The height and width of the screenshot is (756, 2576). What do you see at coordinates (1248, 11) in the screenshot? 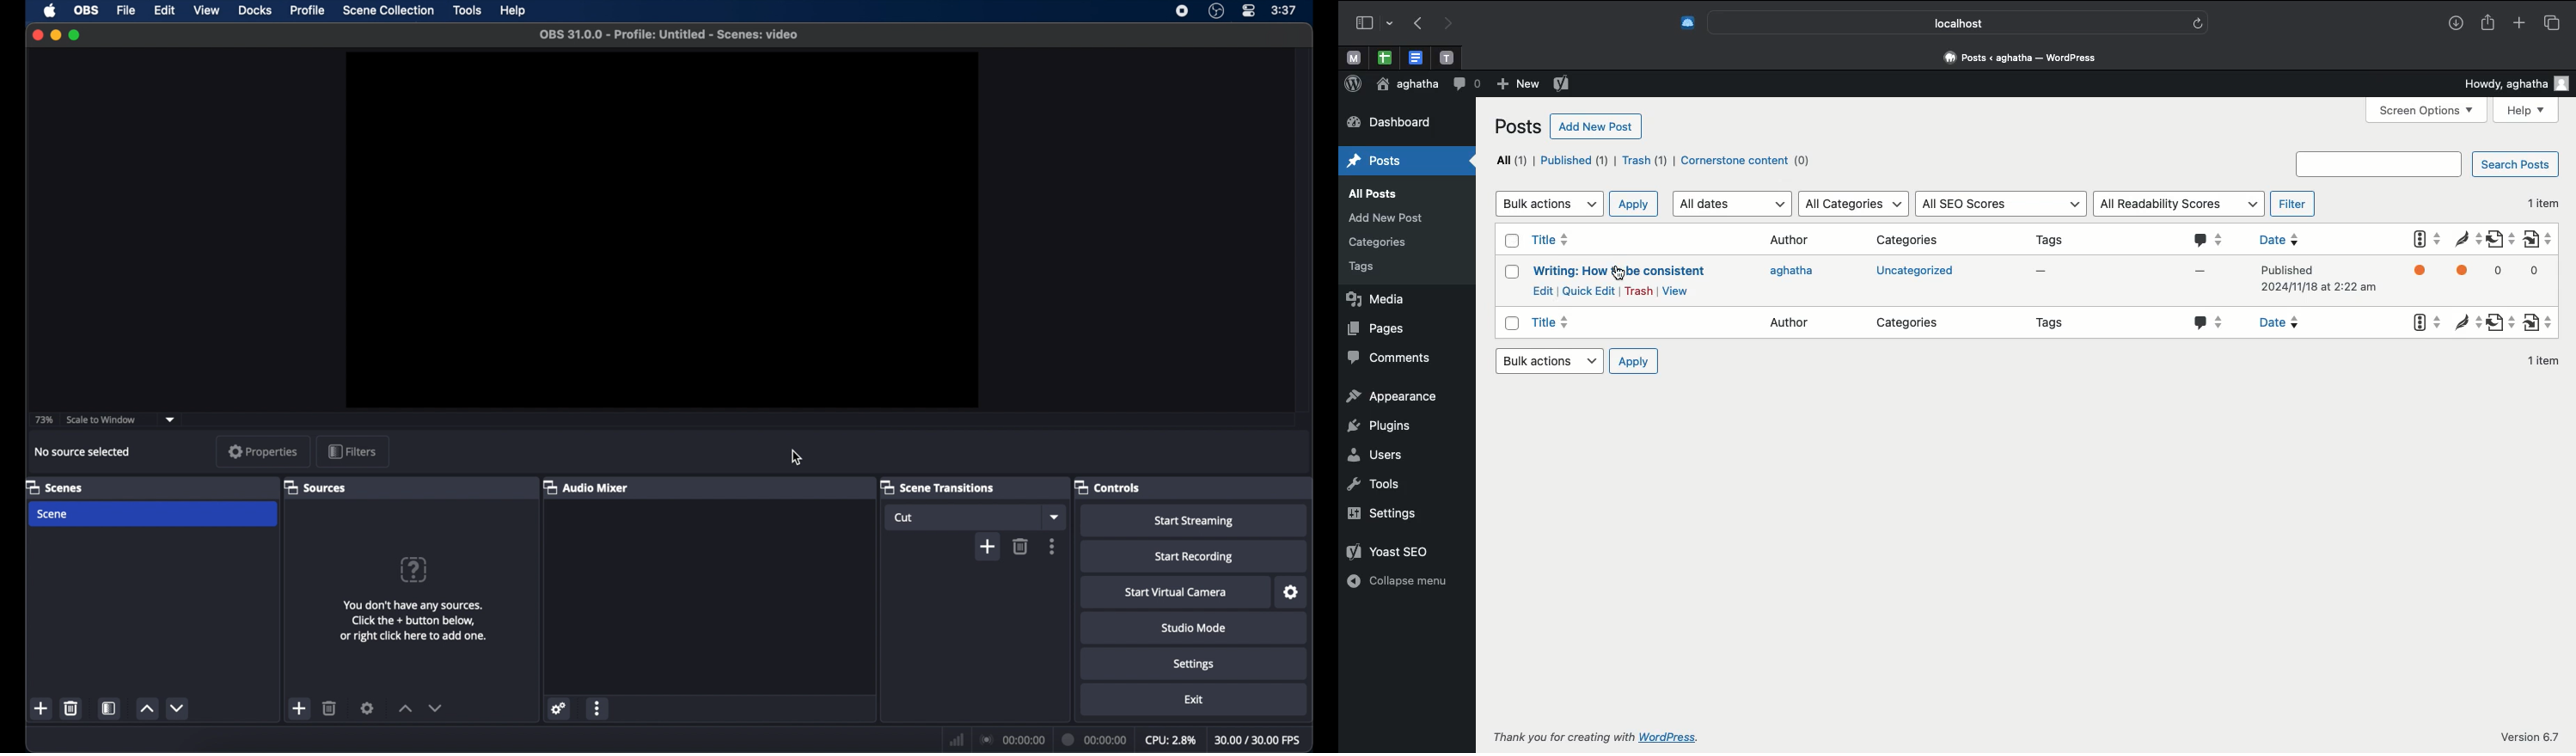
I see `control center` at bounding box center [1248, 11].